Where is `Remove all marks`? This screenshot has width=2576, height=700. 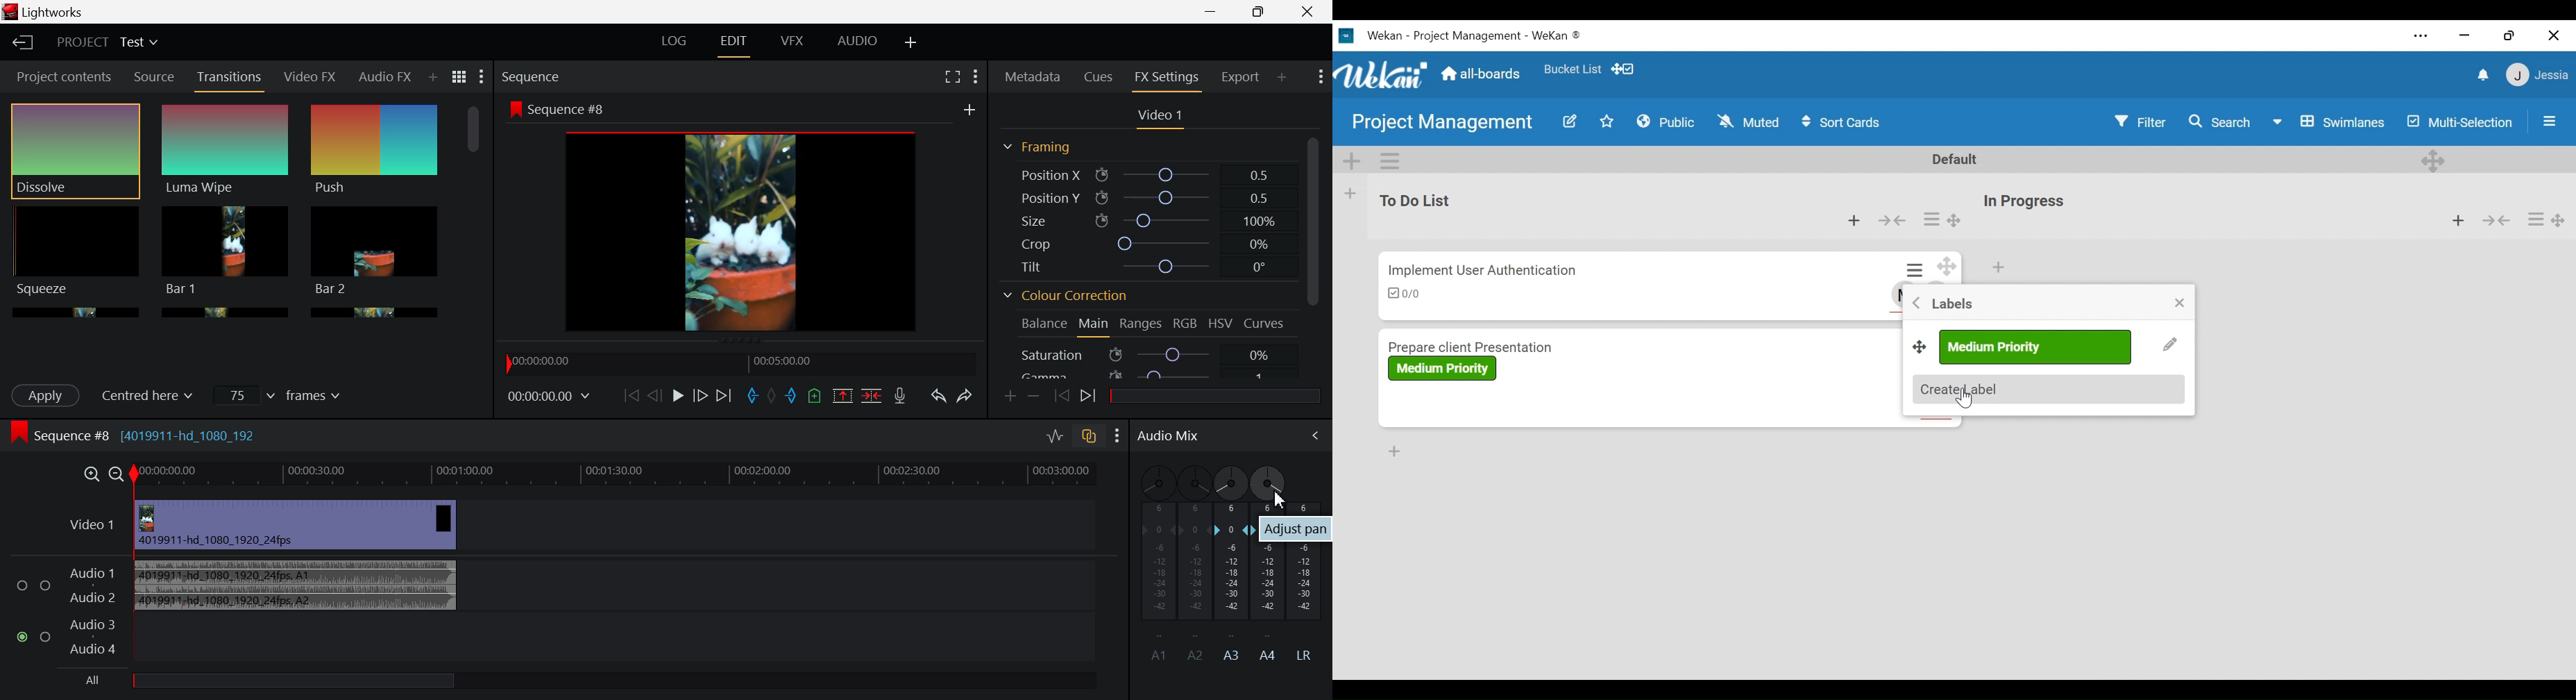
Remove all marks is located at coordinates (771, 396).